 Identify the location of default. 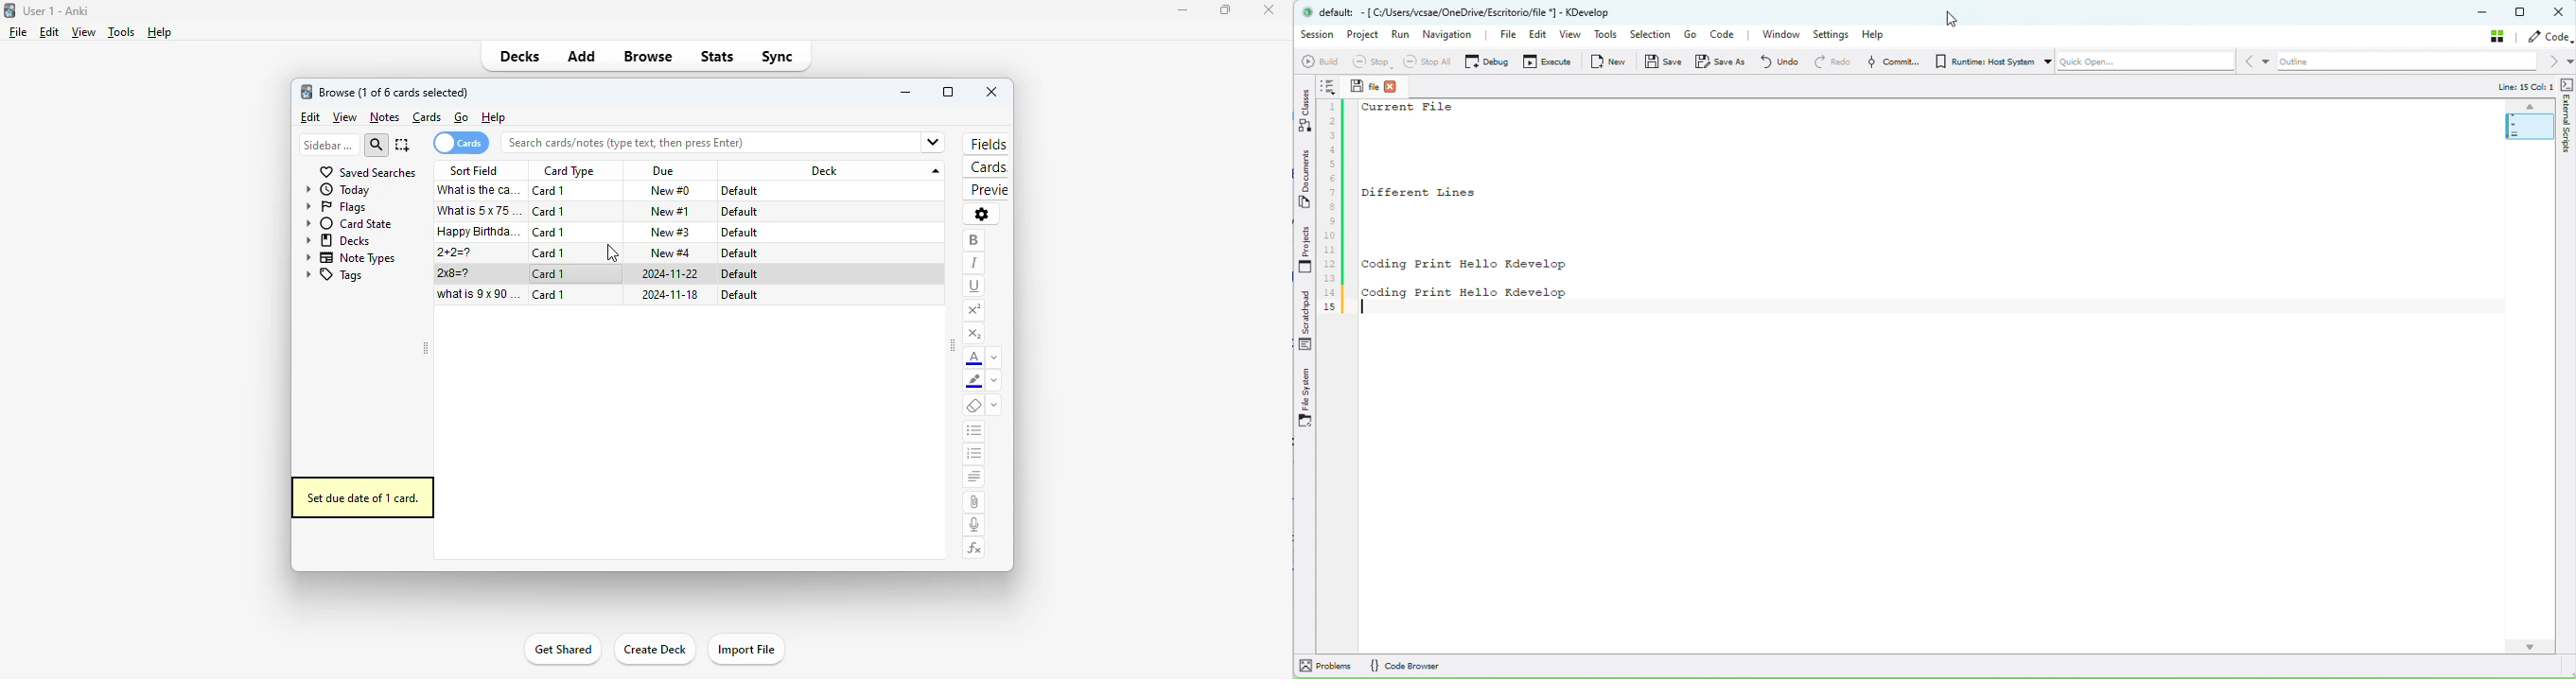
(739, 212).